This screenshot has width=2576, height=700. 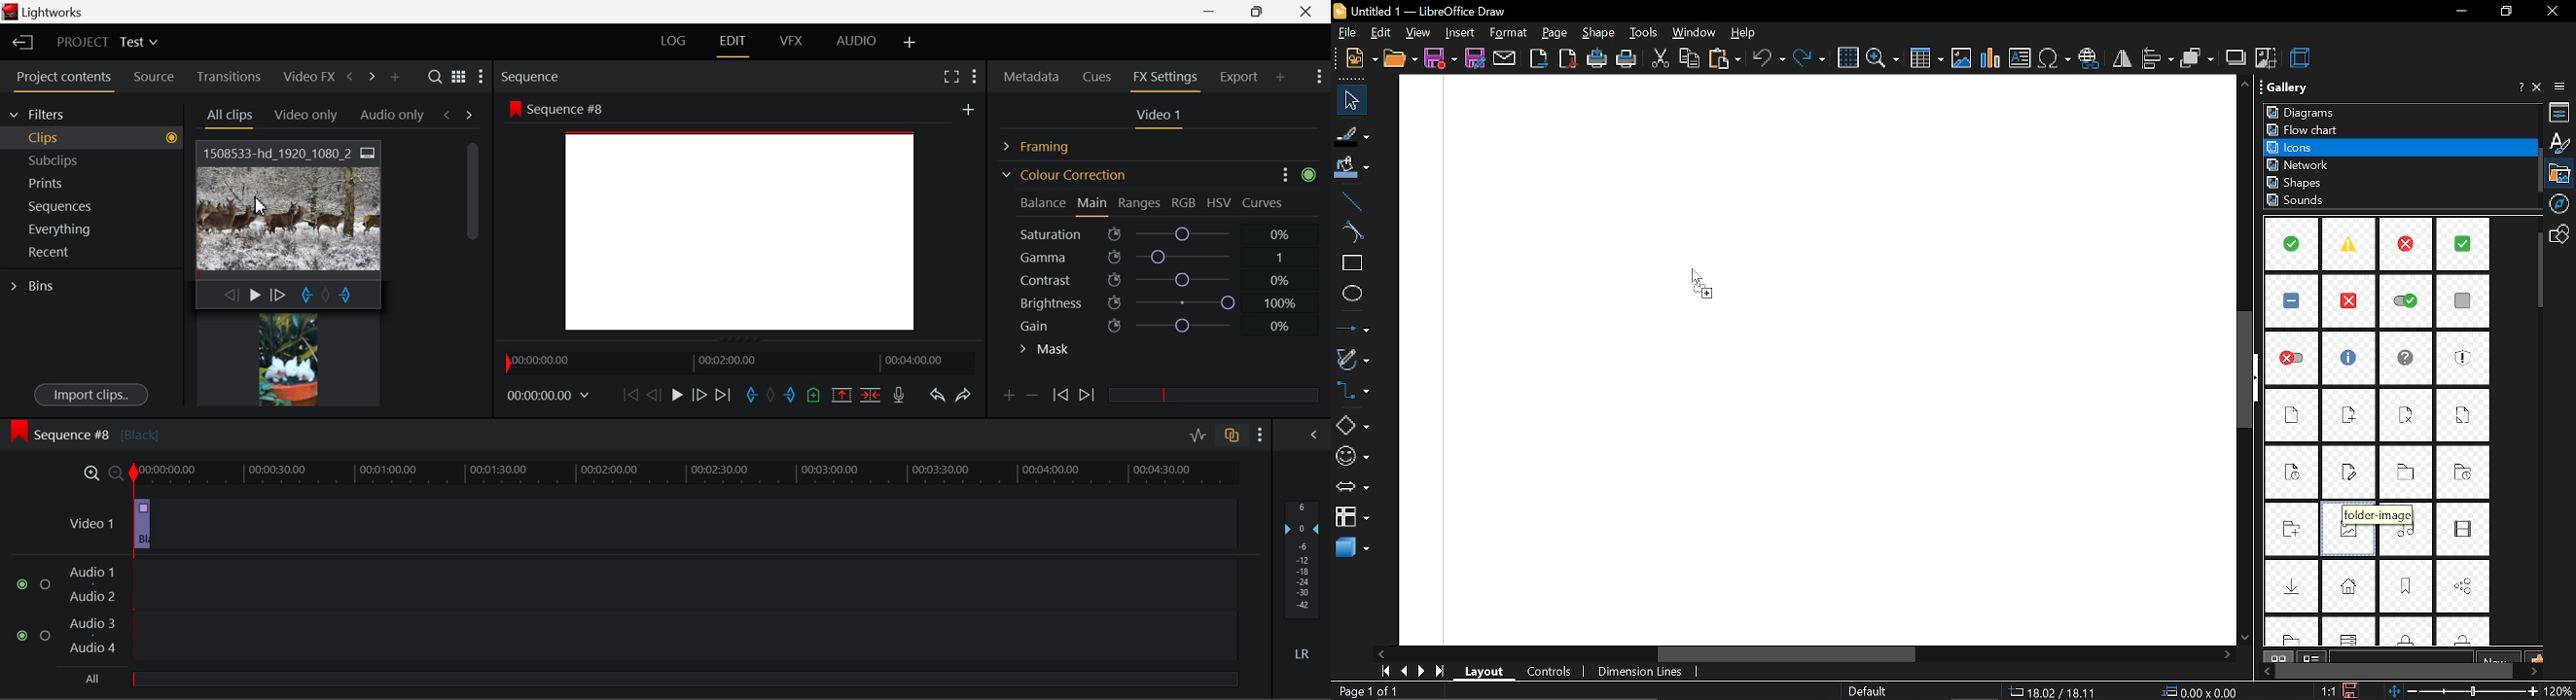 I want to click on insert, so click(x=1457, y=33).